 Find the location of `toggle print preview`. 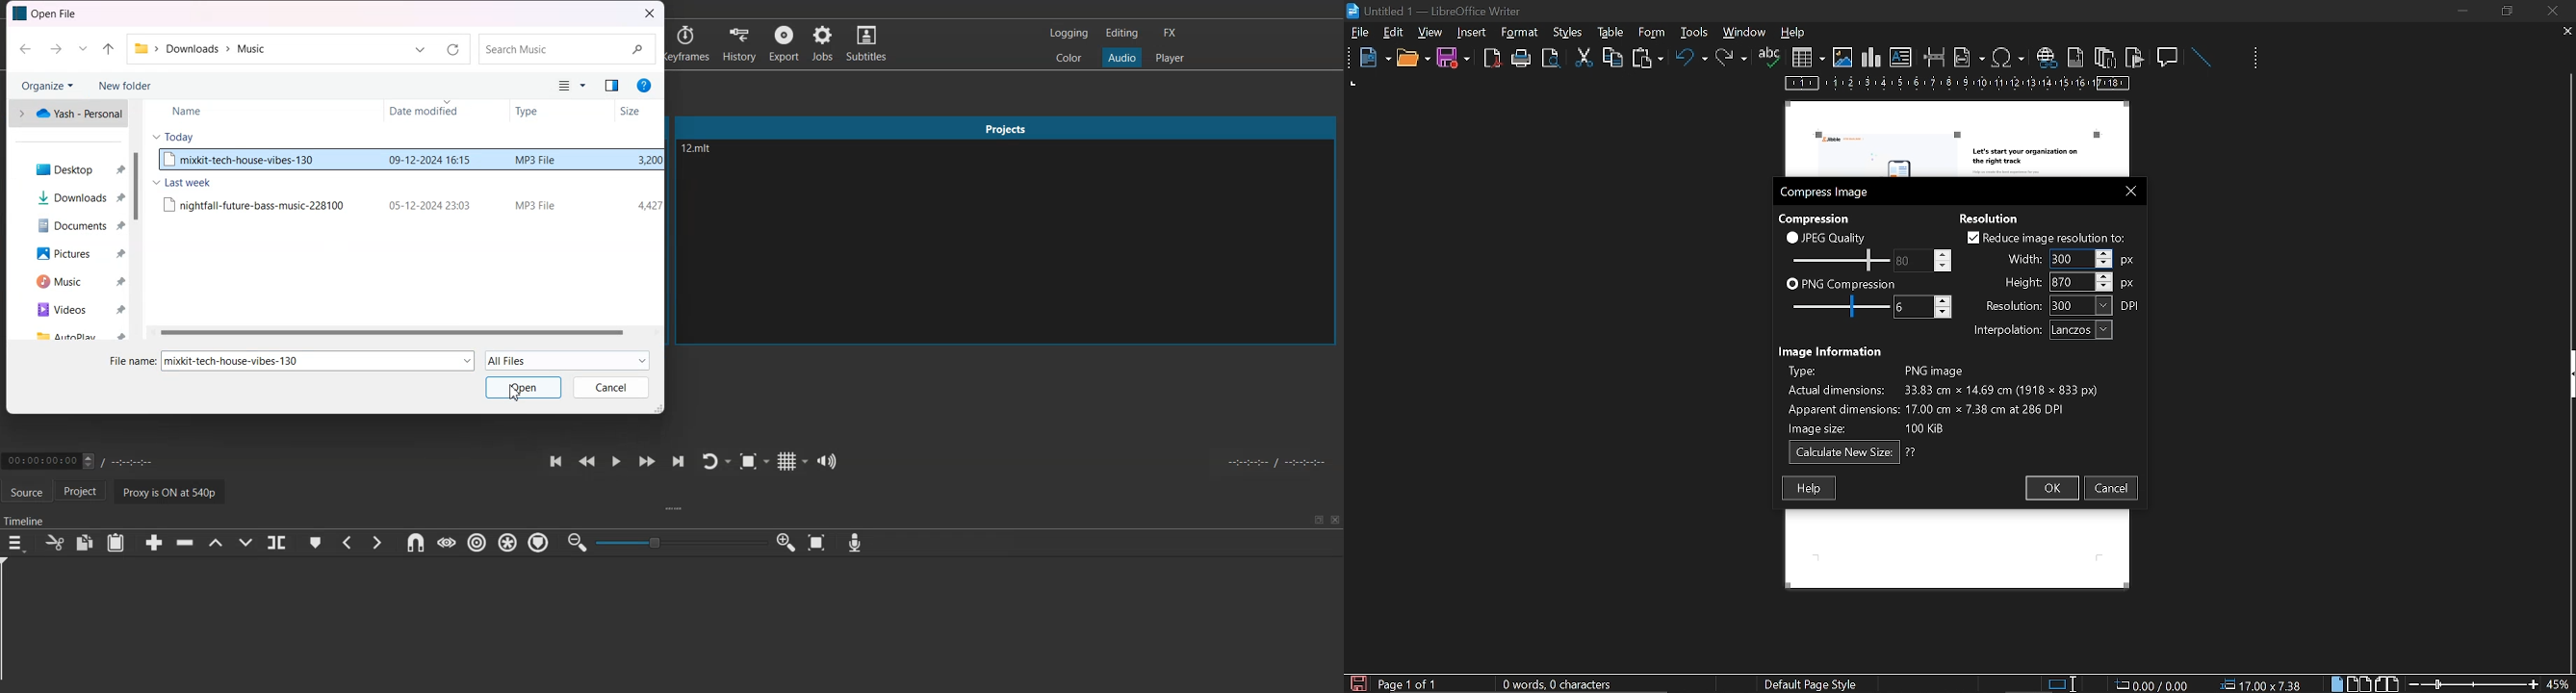

toggle print preview is located at coordinates (1554, 59).